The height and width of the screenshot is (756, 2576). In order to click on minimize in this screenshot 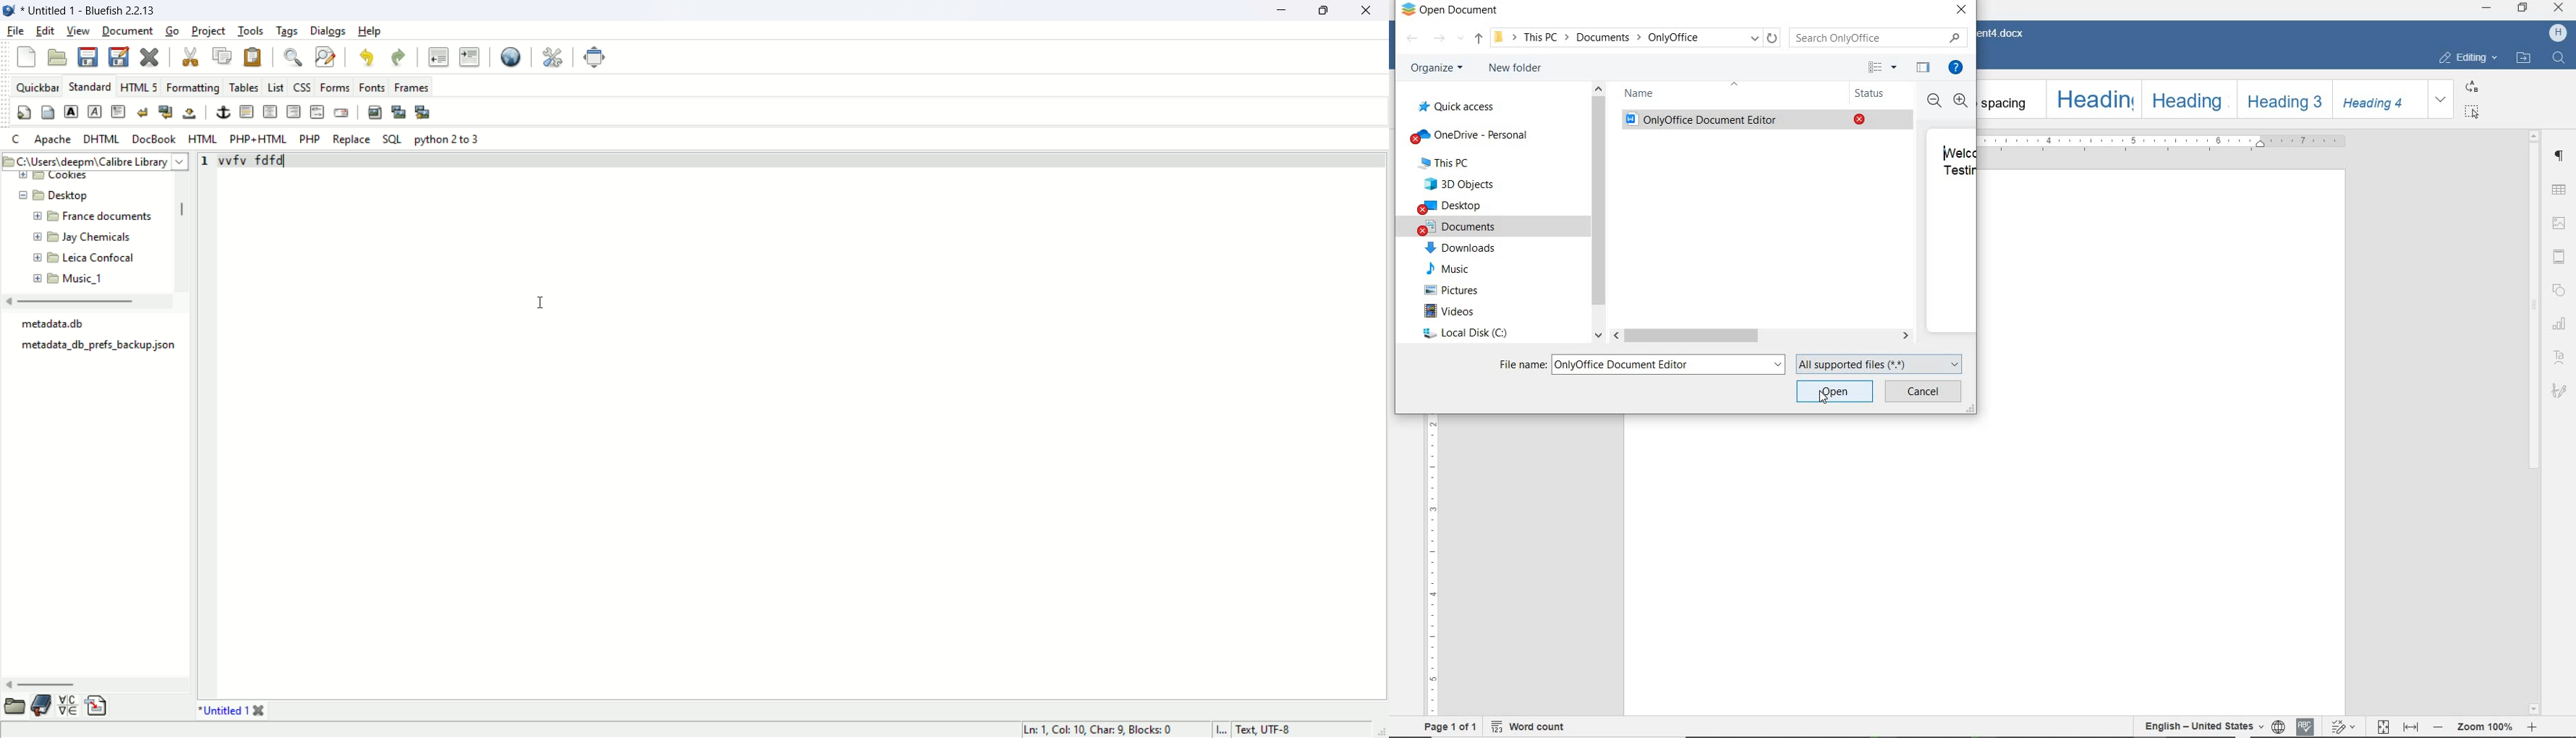, I will do `click(2486, 7)`.